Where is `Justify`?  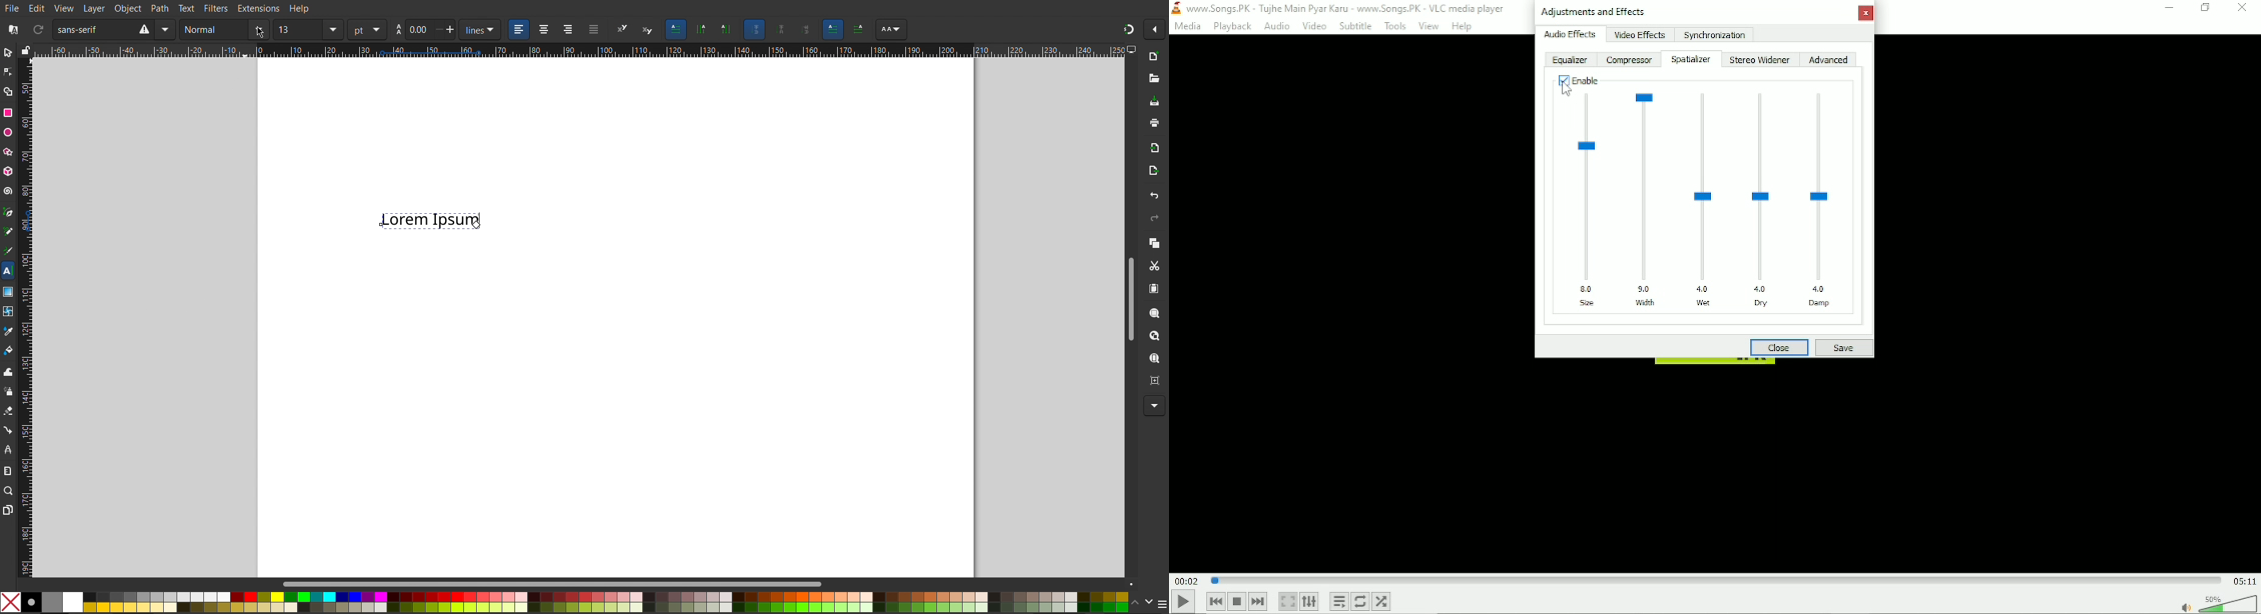 Justify is located at coordinates (594, 30).